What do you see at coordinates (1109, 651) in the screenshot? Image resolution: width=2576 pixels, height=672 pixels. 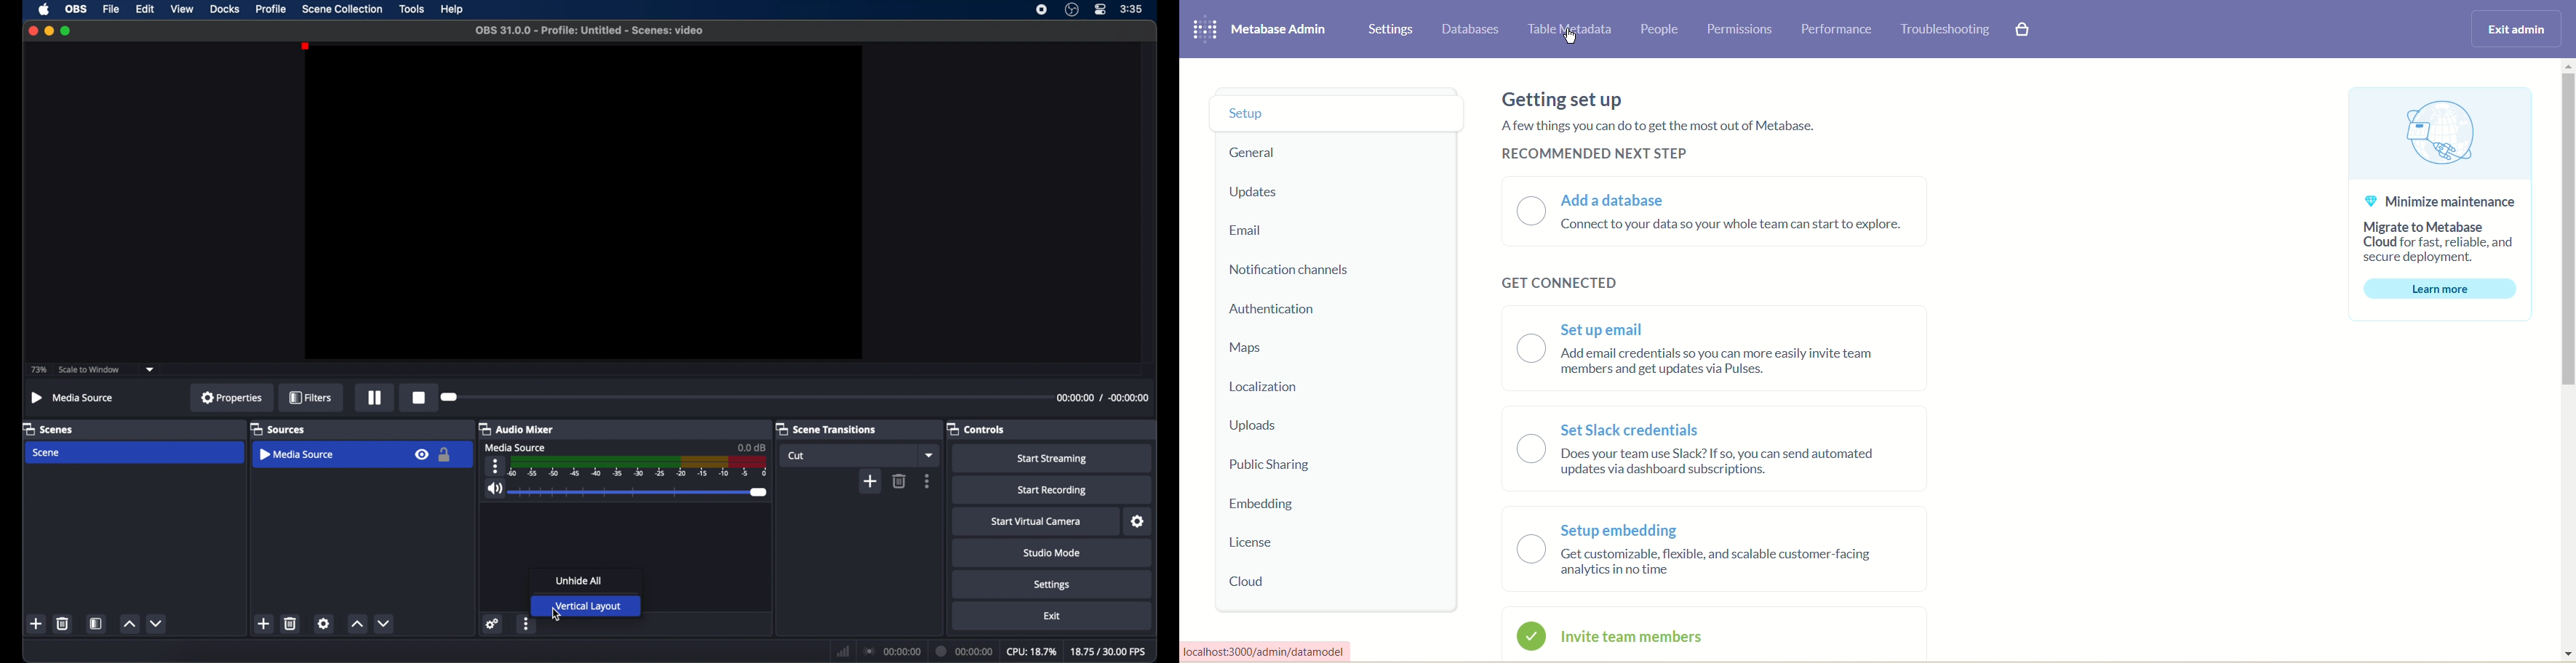 I see `fps` at bounding box center [1109, 651].